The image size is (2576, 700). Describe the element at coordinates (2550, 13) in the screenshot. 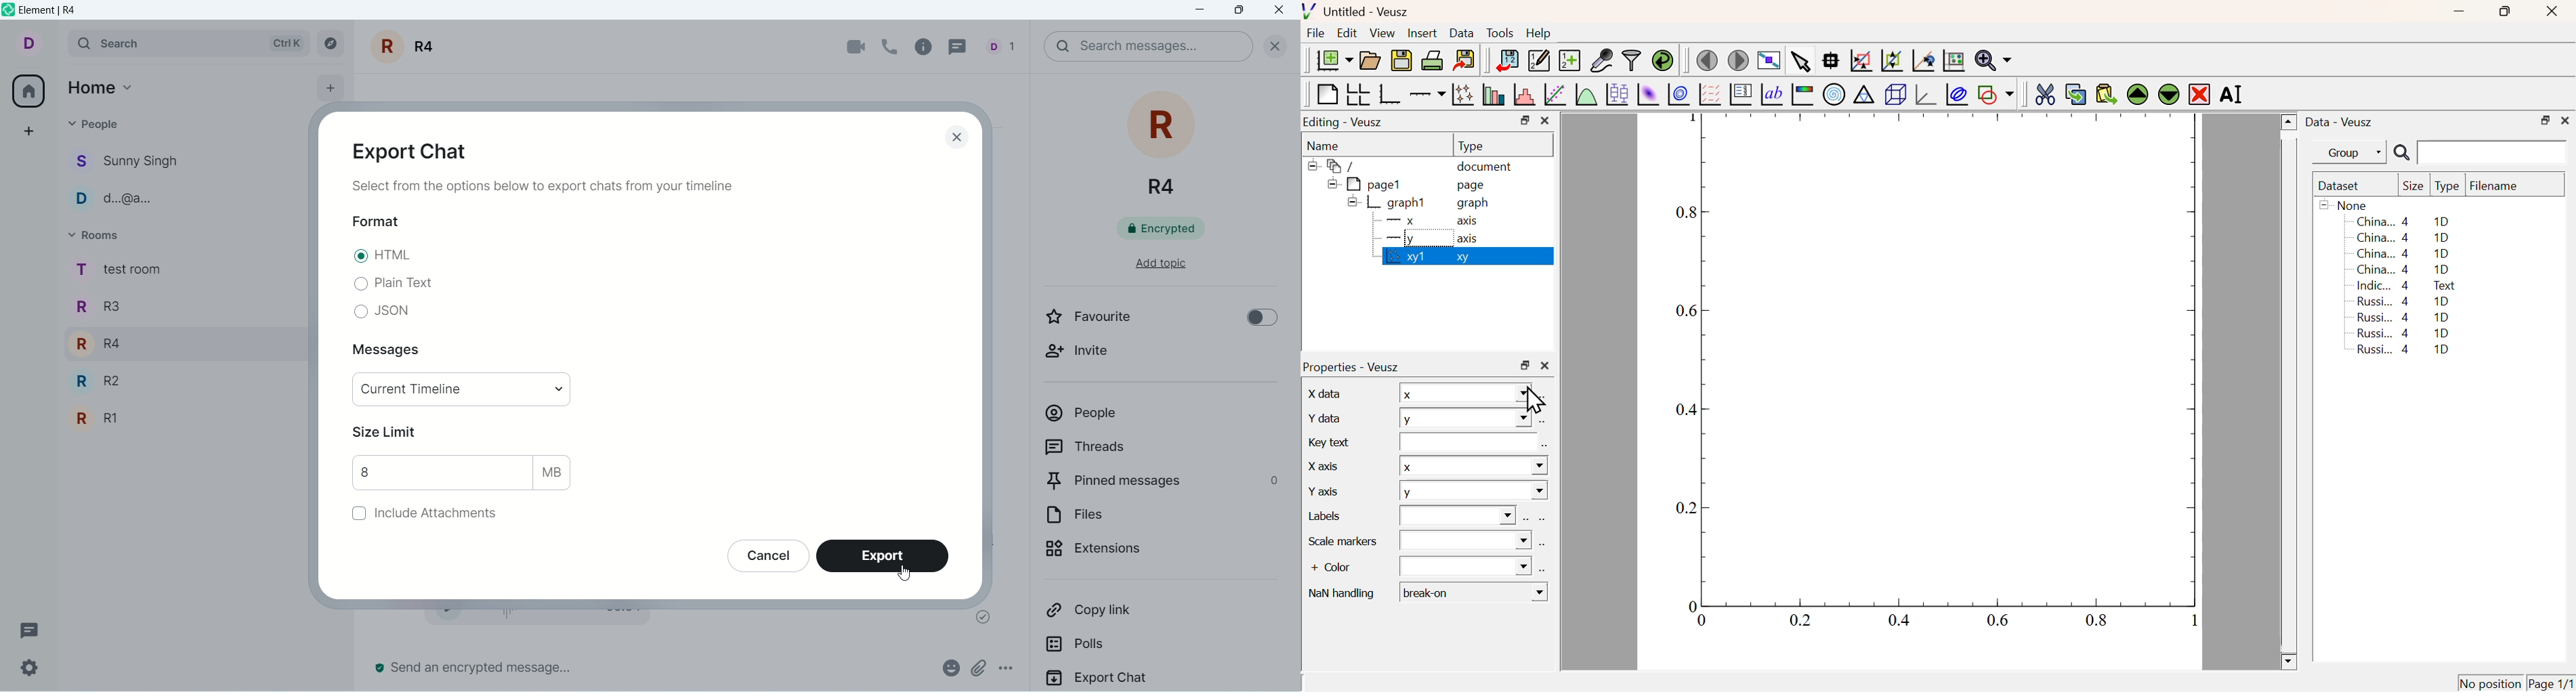

I see `Close` at that location.